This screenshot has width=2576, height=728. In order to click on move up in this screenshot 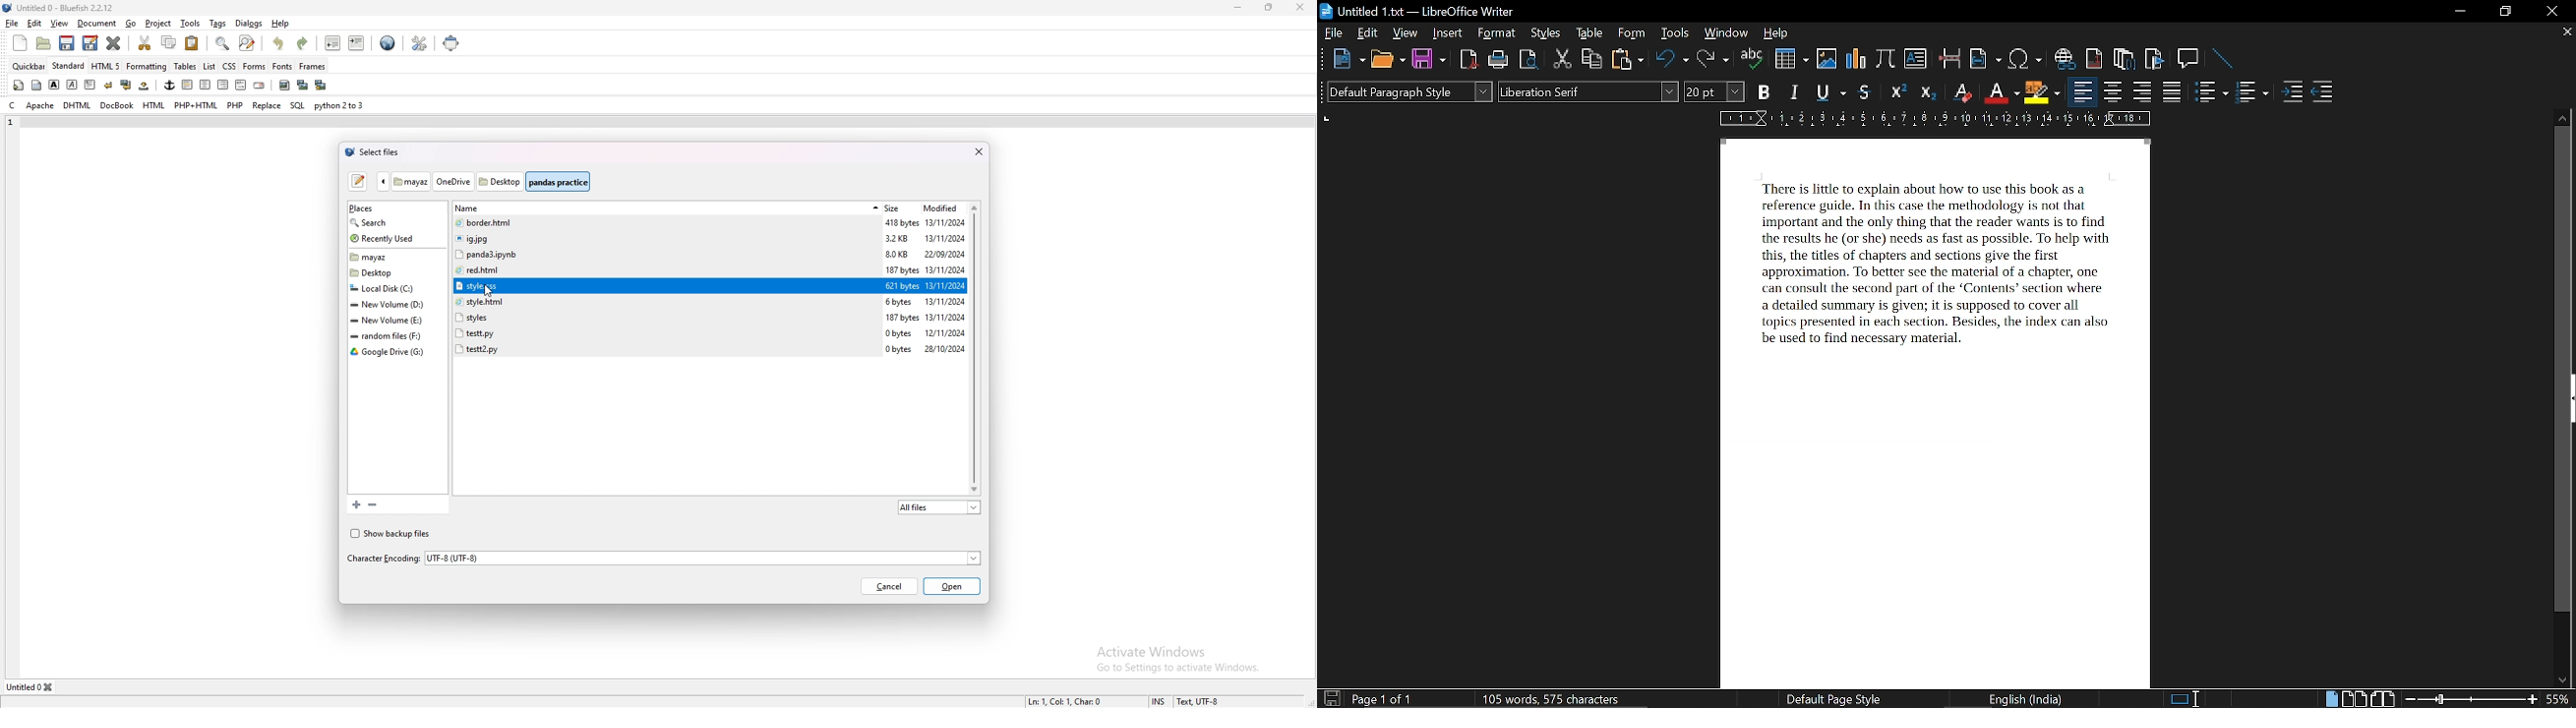, I will do `click(2562, 117)`.